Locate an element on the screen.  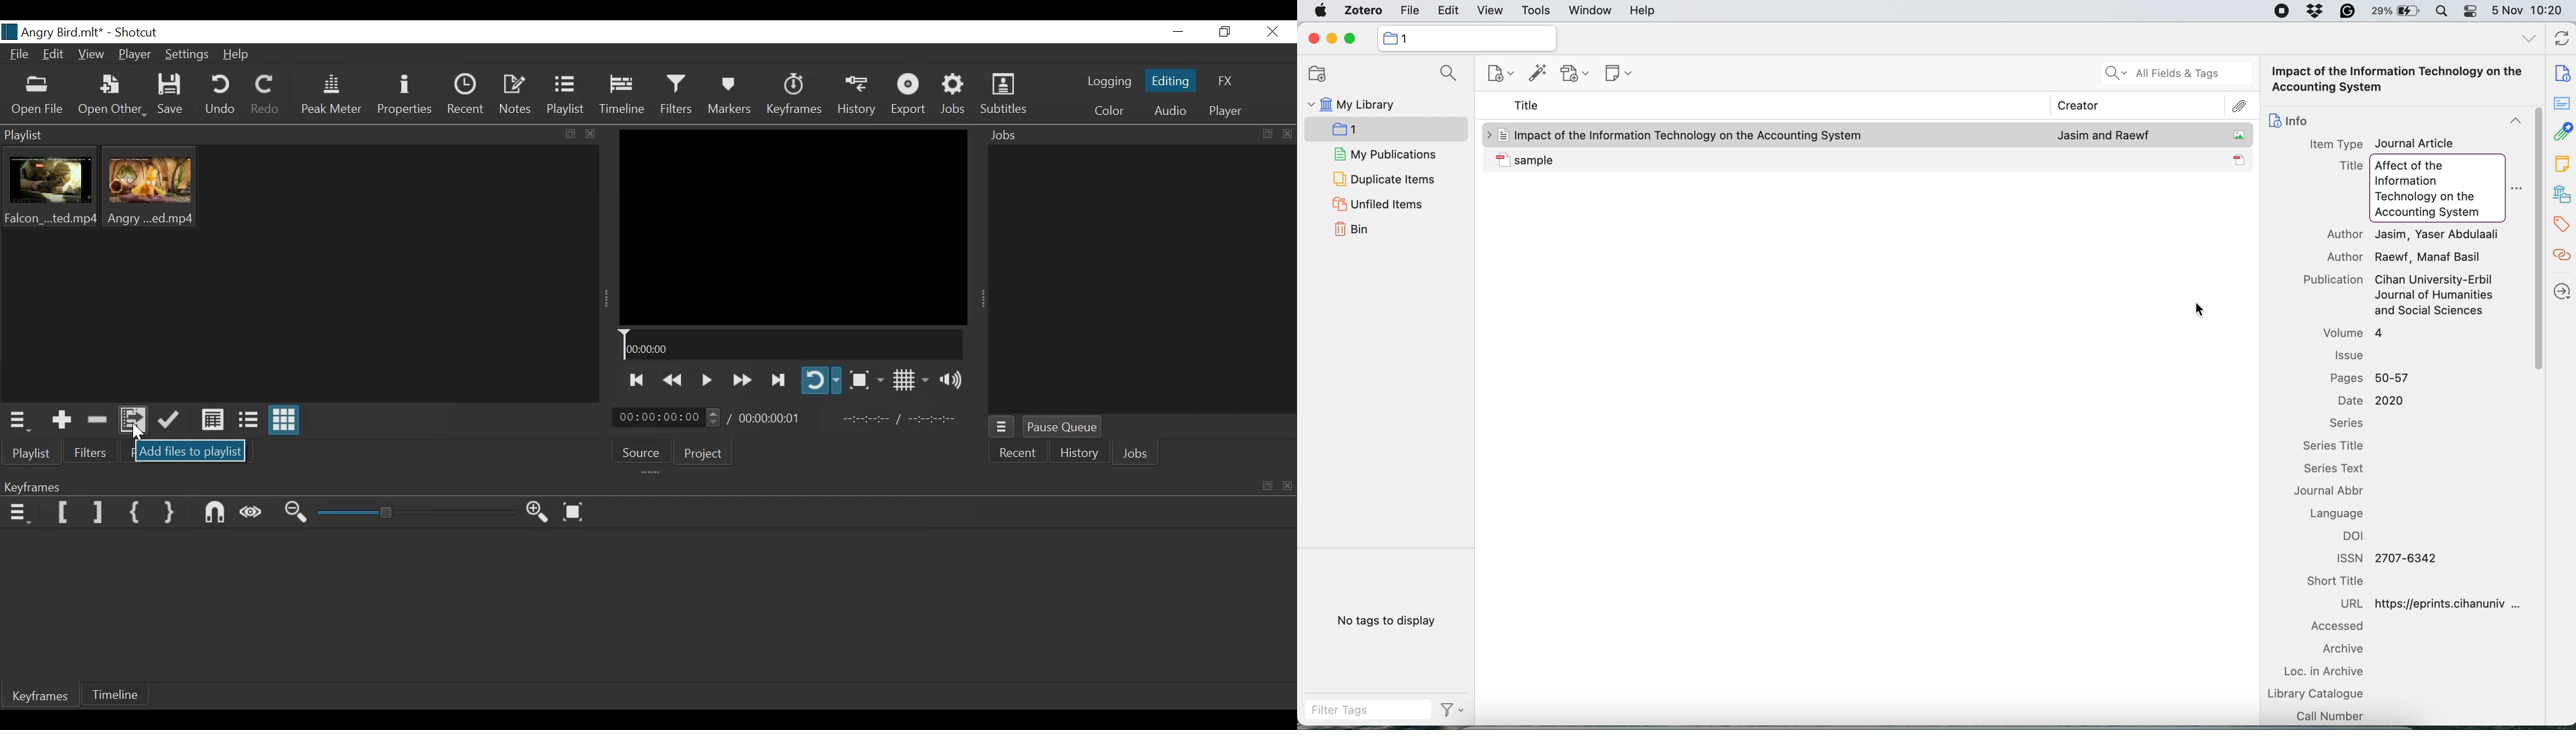
collapse is located at coordinates (2515, 121).